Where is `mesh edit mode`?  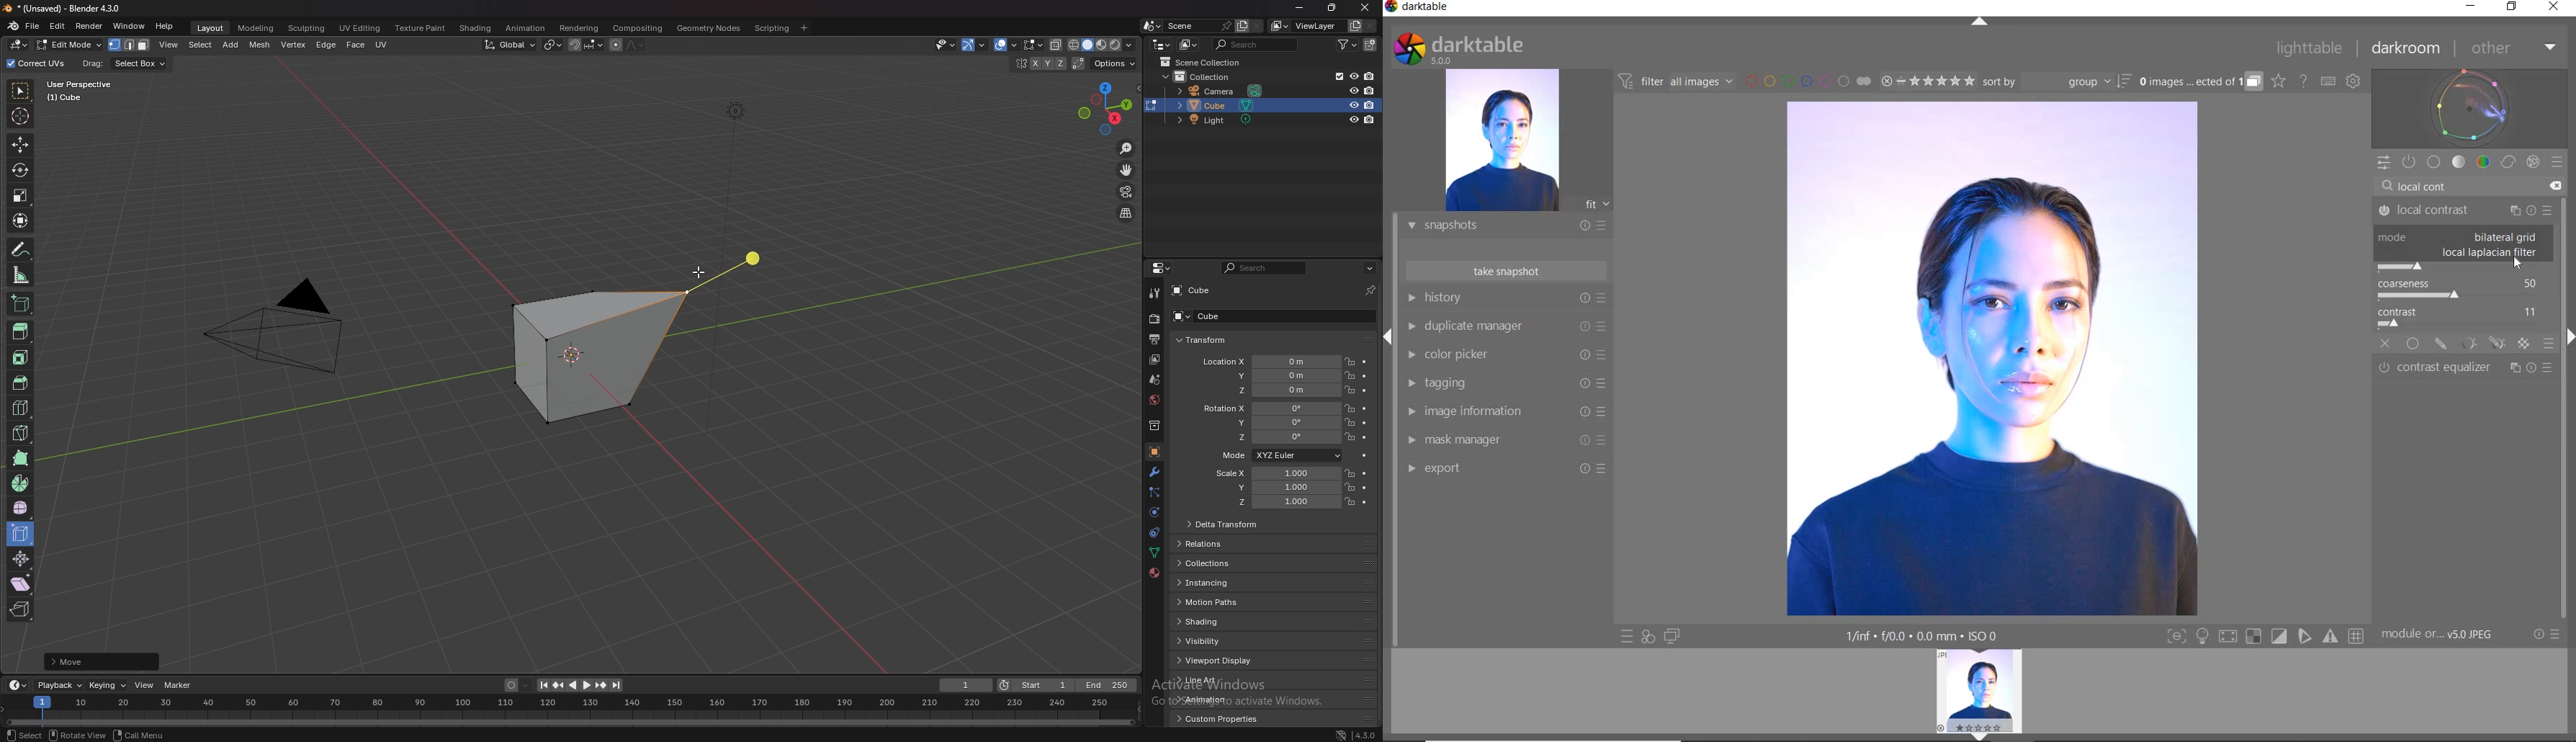
mesh edit mode is located at coordinates (1031, 45).